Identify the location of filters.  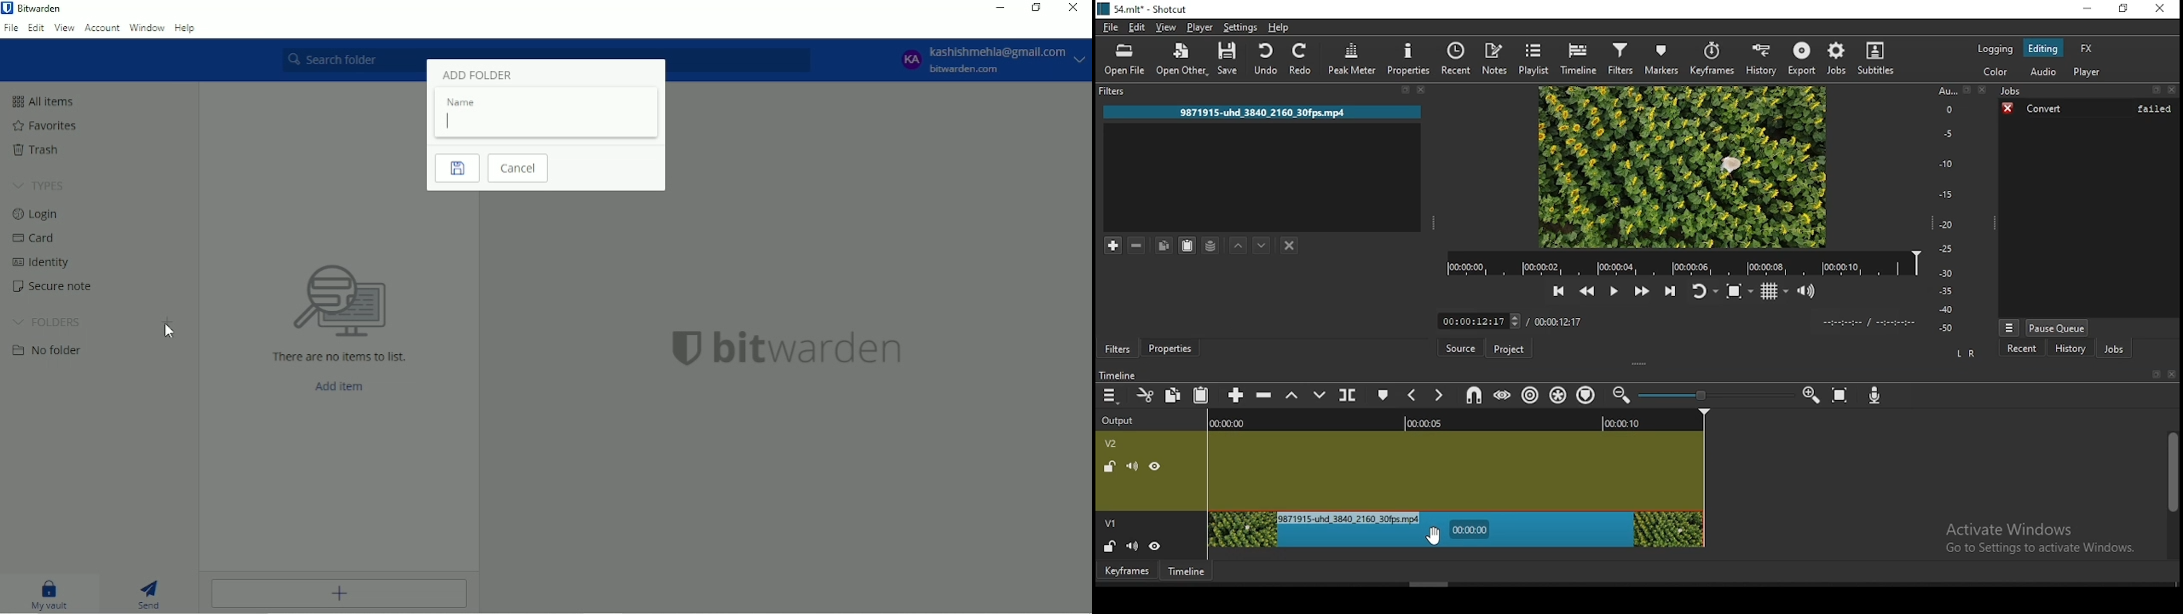
(1117, 348).